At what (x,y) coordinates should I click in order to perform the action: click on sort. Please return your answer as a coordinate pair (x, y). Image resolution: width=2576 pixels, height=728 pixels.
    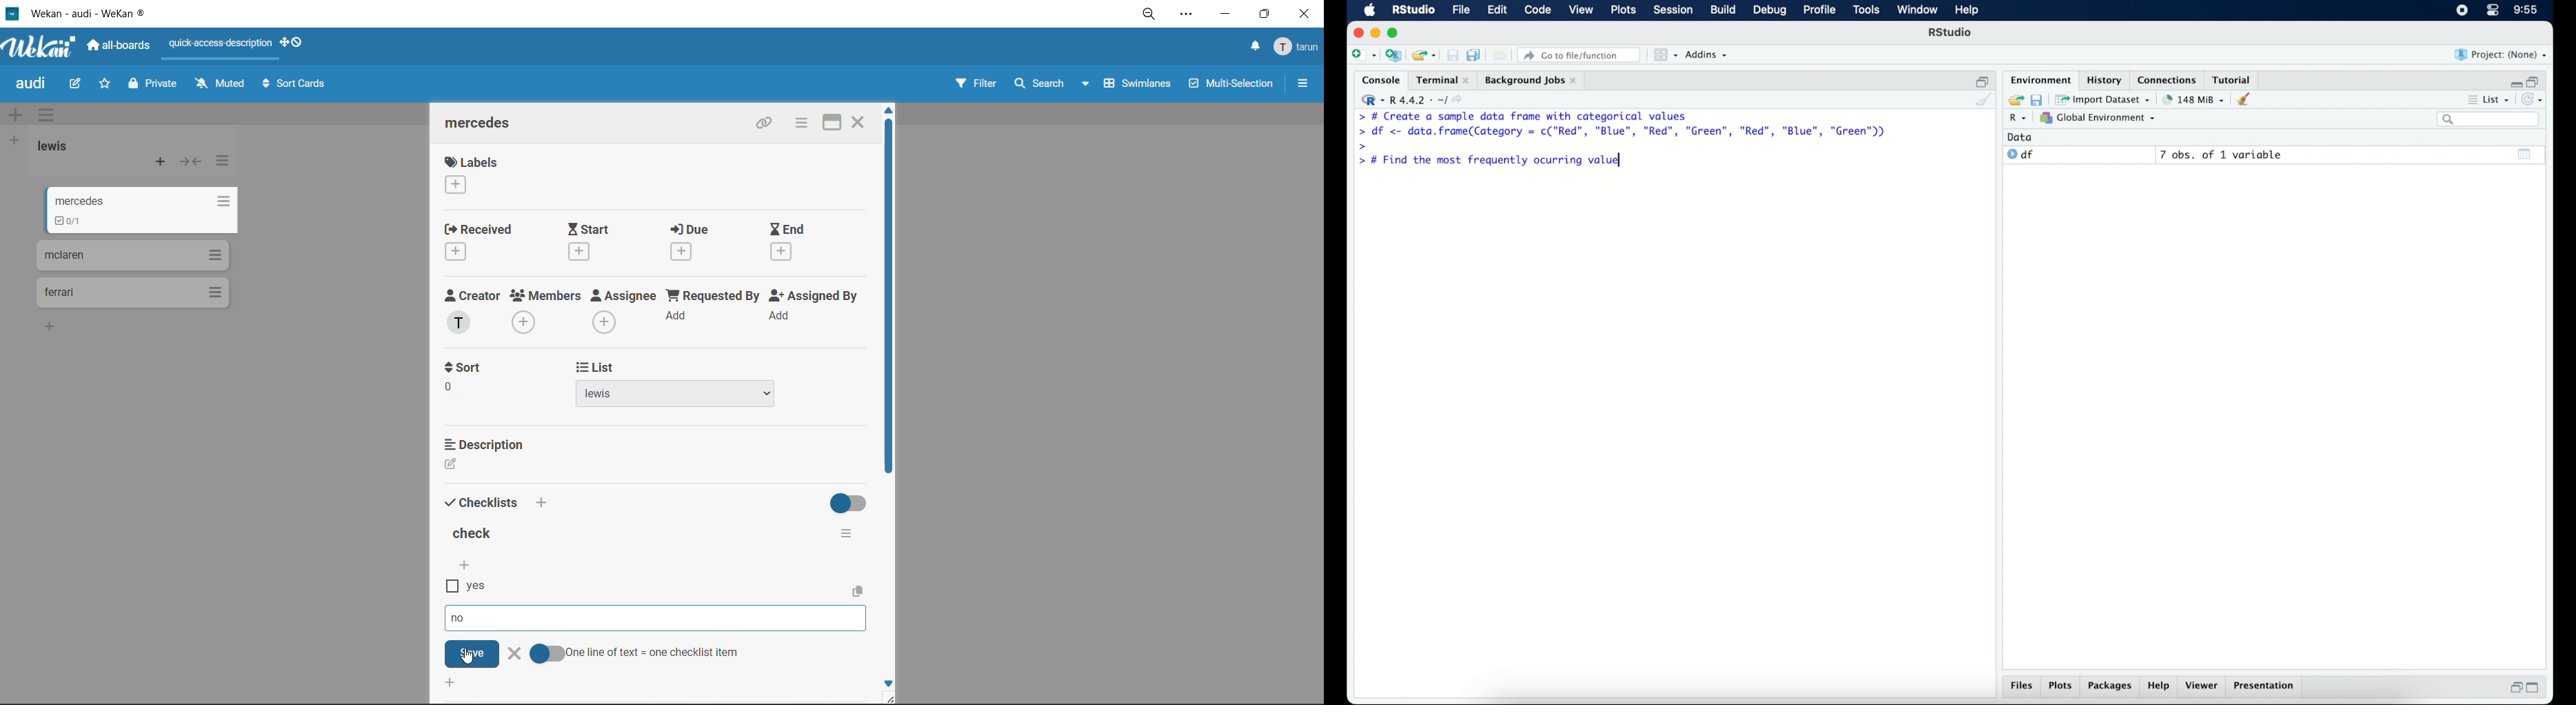
    Looking at the image, I should click on (465, 394).